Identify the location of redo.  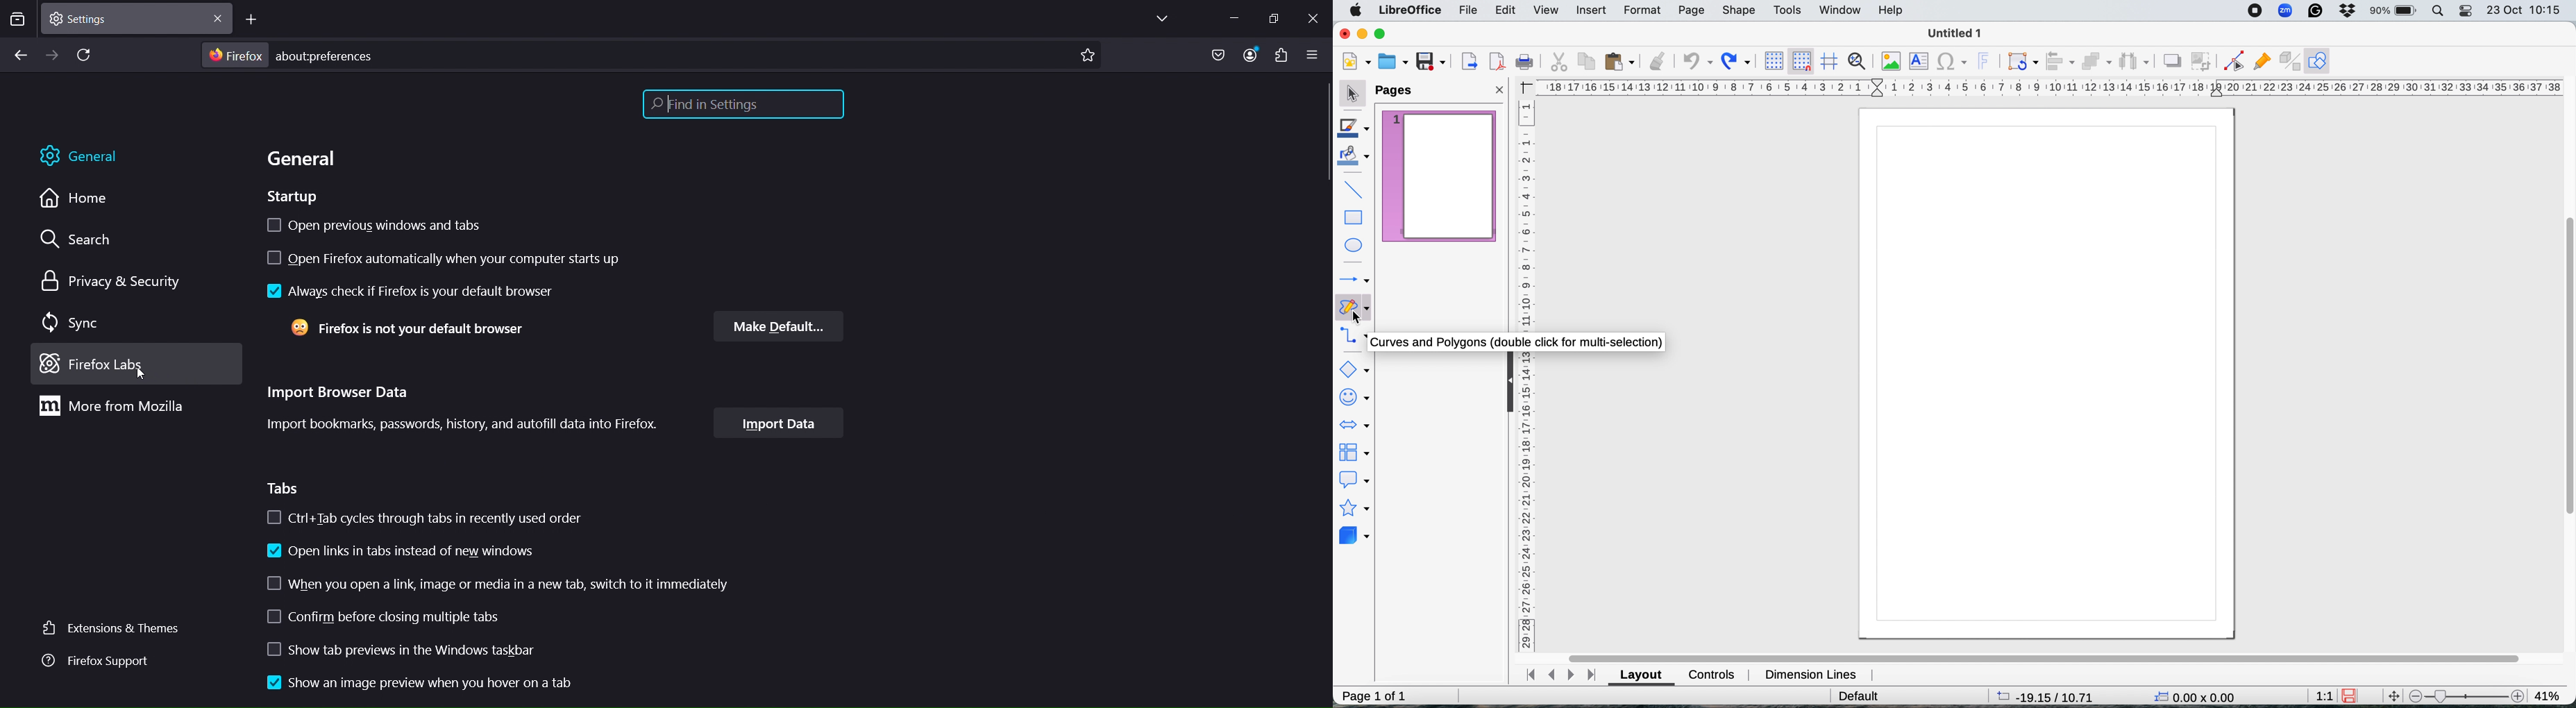
(1736, 63).